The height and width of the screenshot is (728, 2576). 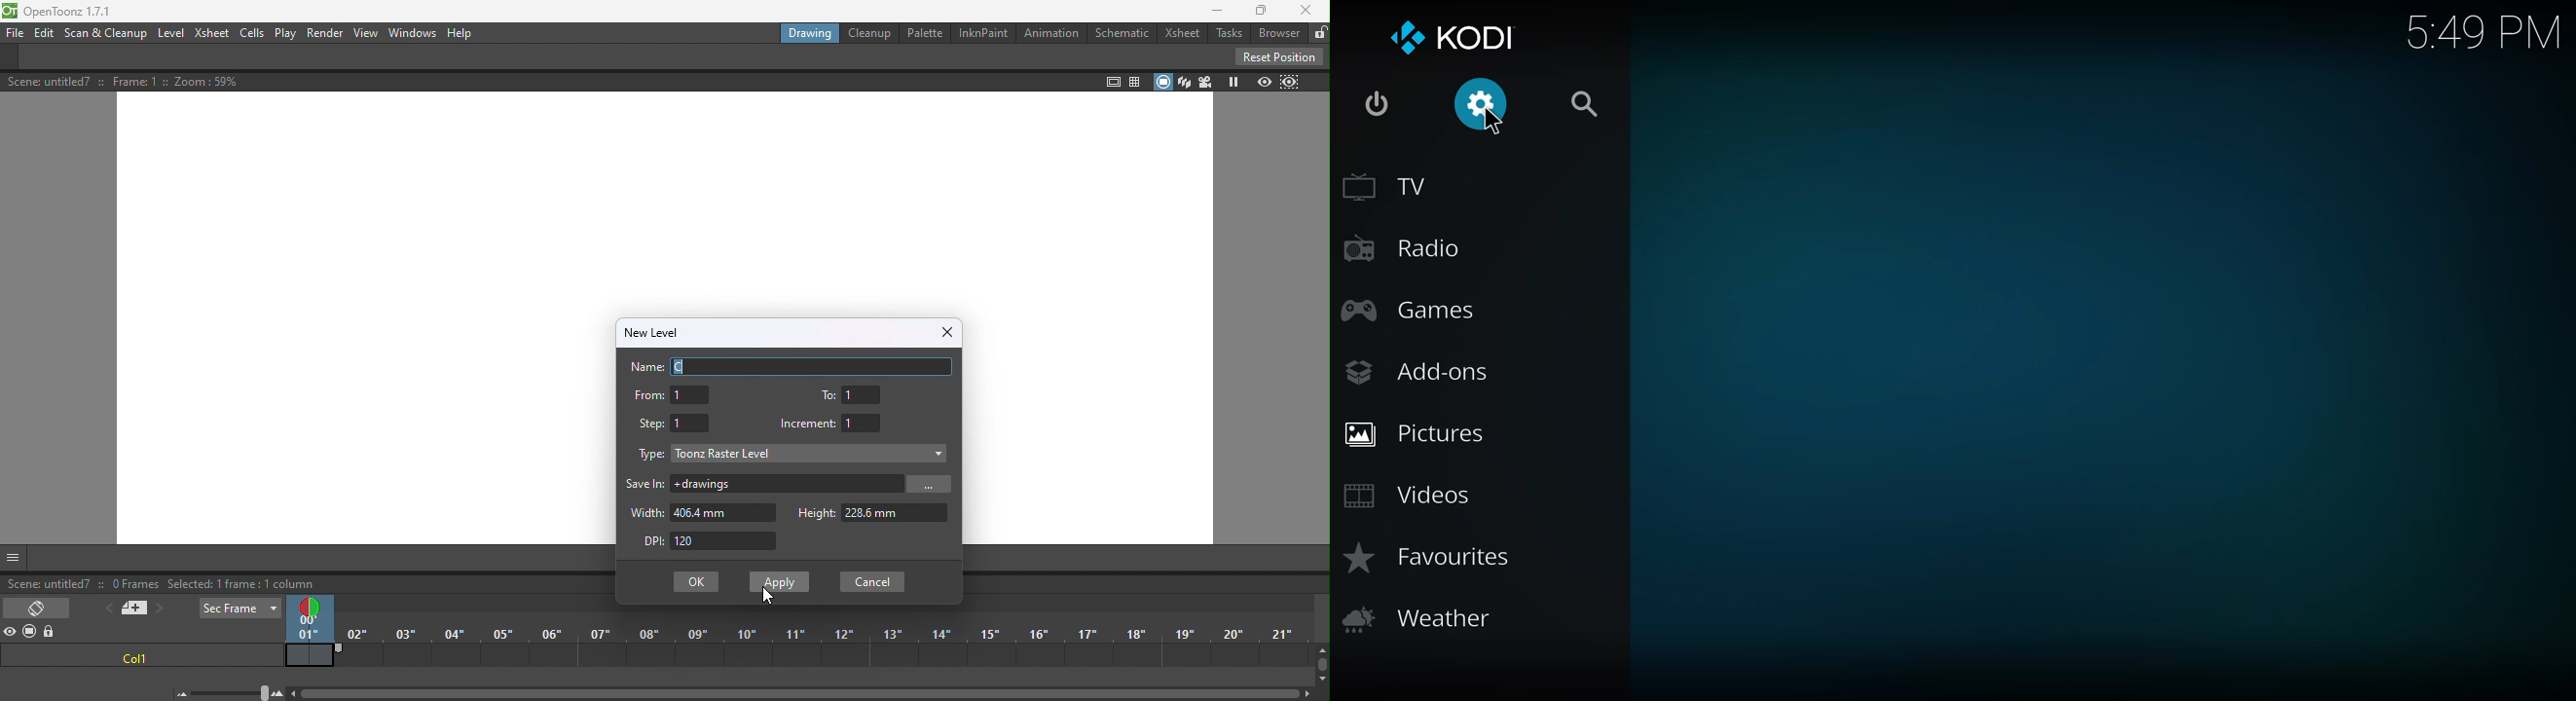 What do you see at coordinates (980, 33) in the screenshot?
I see `InknPaint` at bounding box center [980, 33].